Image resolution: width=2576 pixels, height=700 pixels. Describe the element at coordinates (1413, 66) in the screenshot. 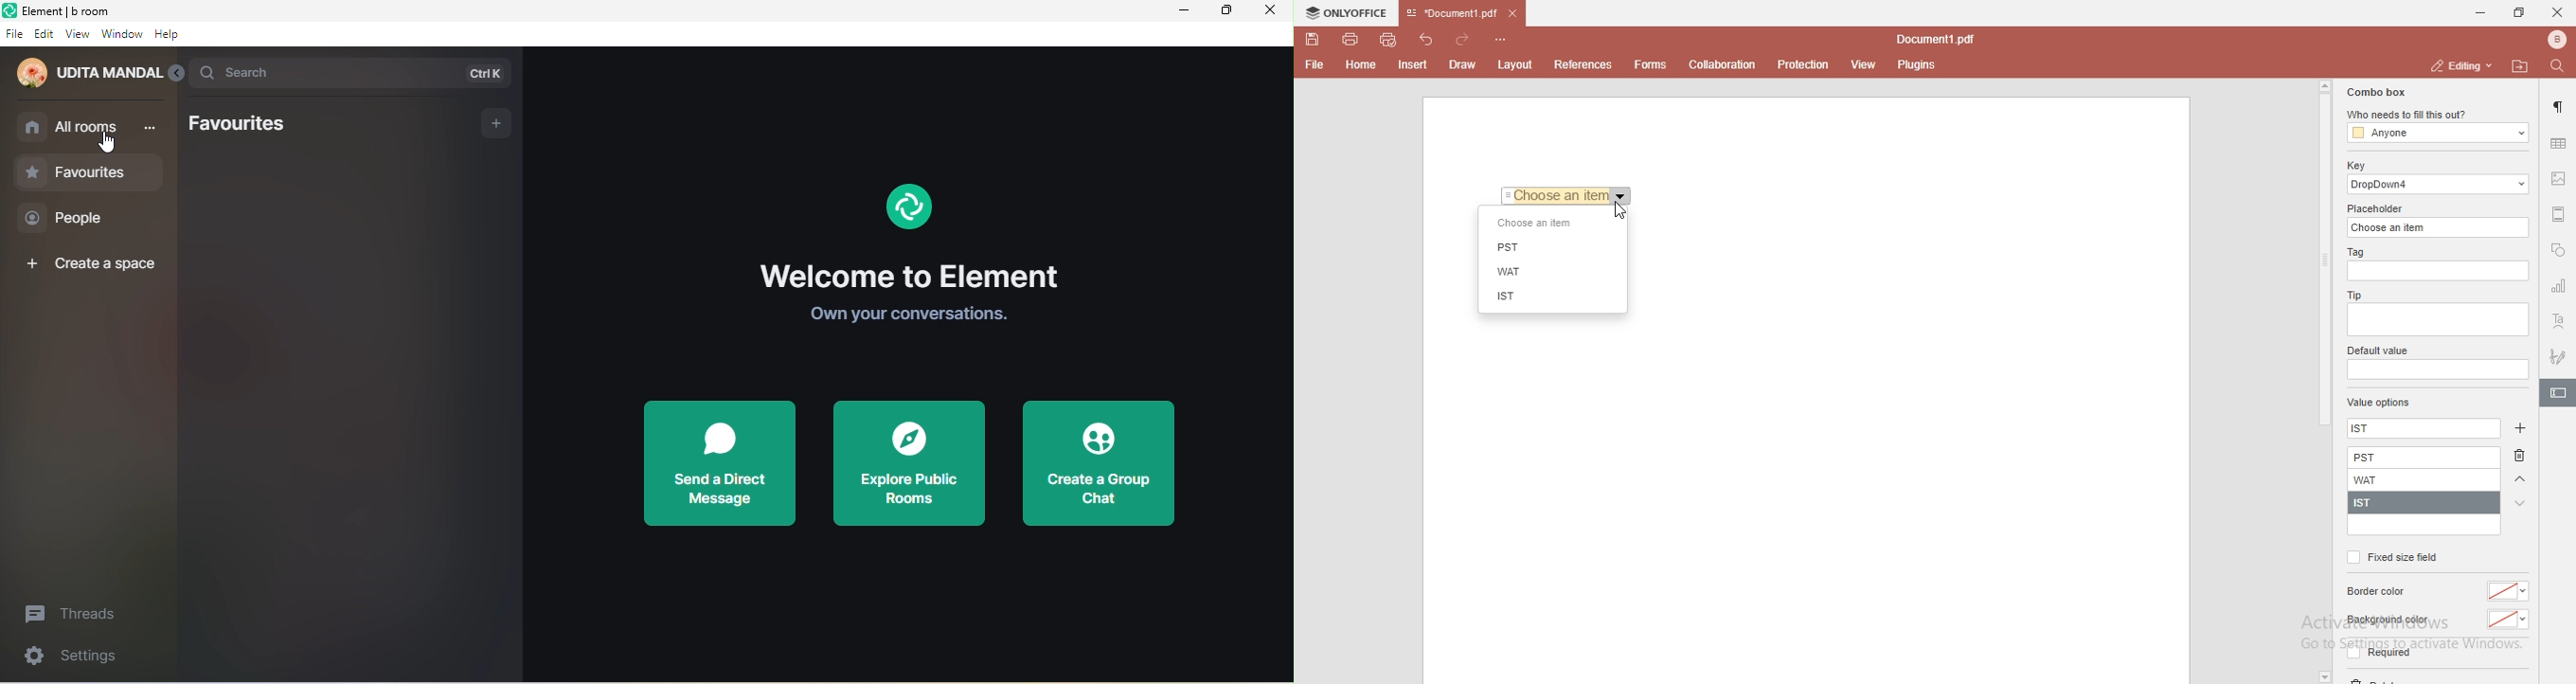

I see `Insert` at that location.